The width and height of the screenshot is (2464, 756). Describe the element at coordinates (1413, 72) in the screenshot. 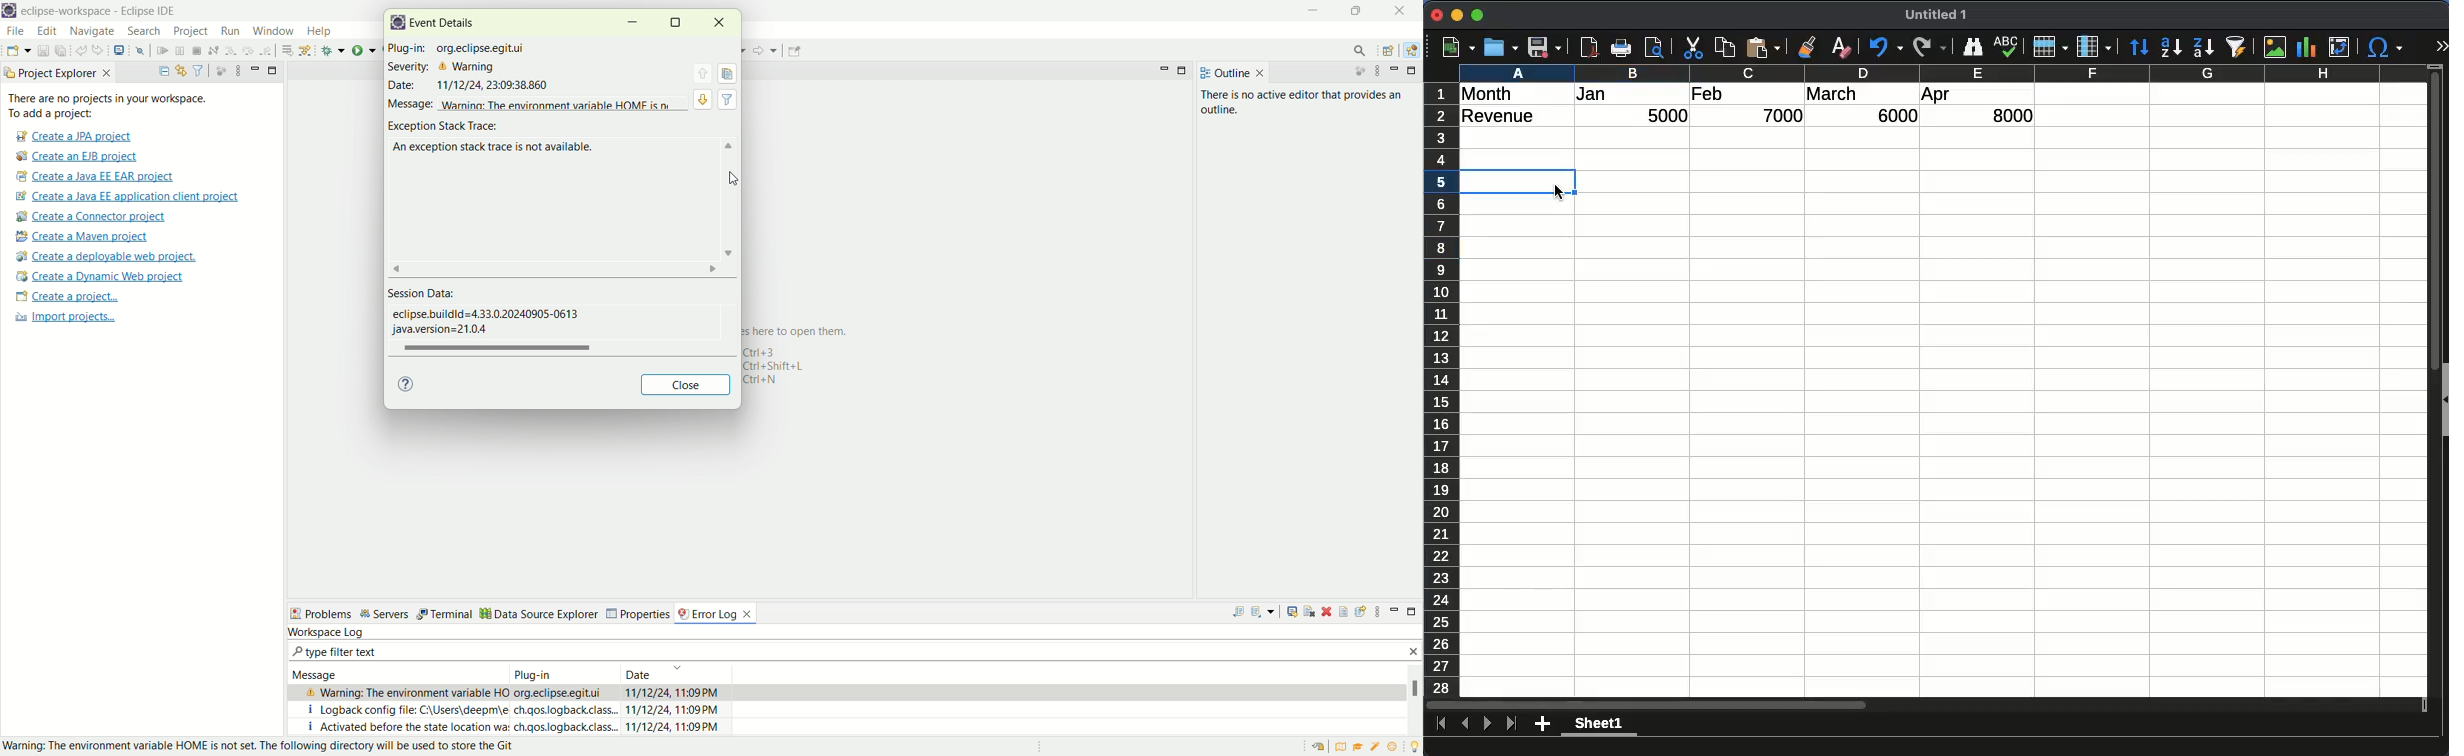

I see `maximize` at that location.